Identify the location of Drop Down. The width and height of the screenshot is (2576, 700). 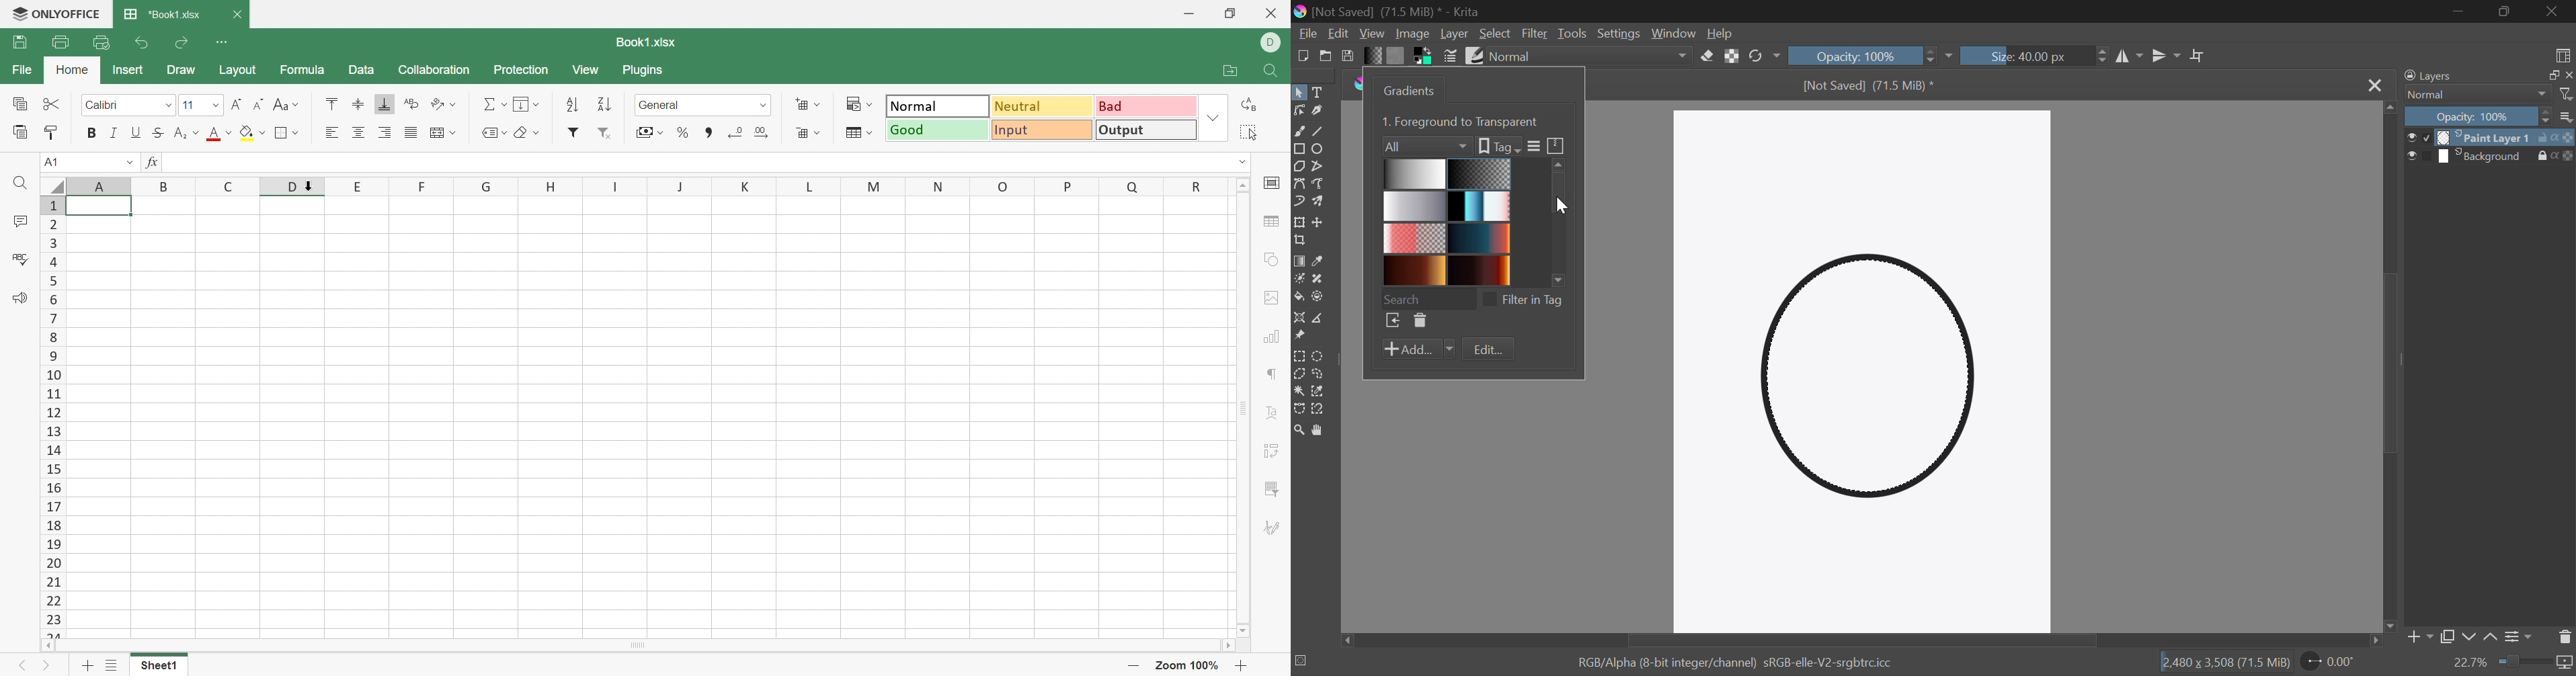
(454, 133).